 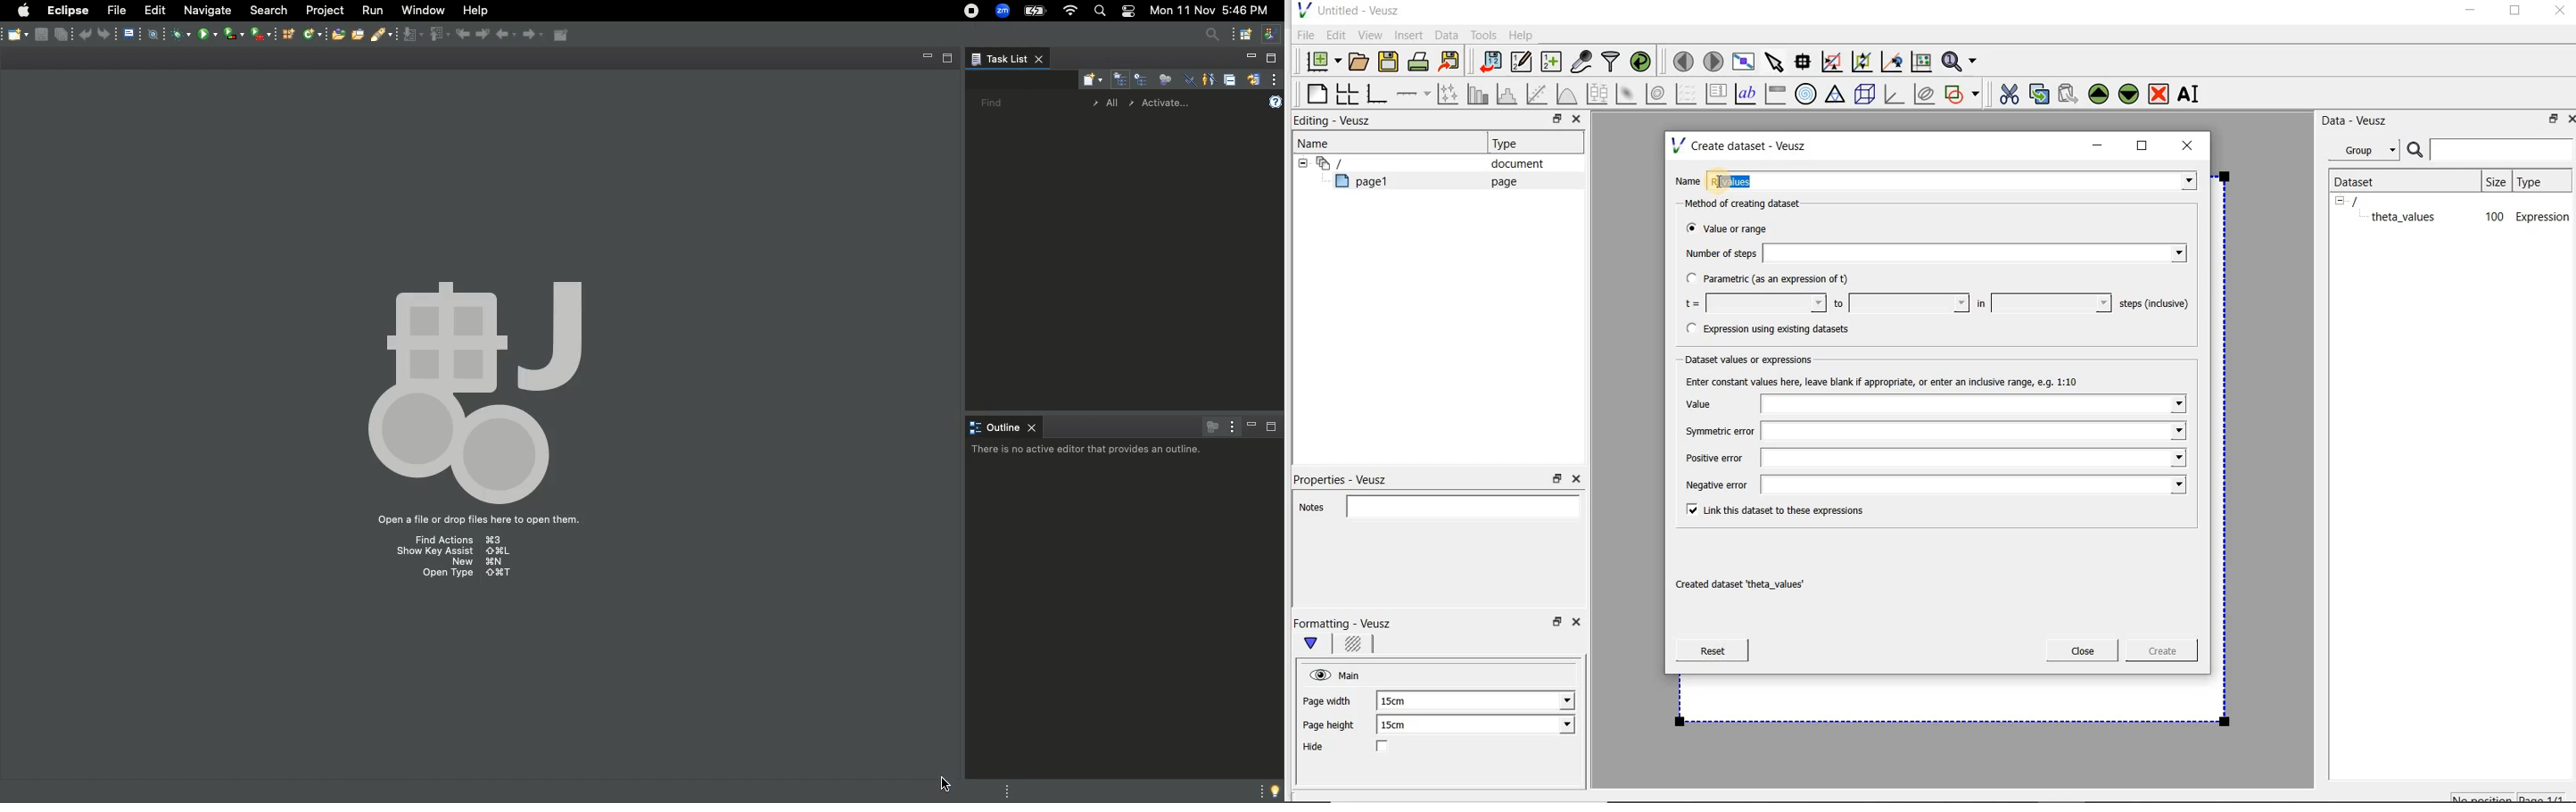 I want to click on restore down, so click(x=1553, y=121).